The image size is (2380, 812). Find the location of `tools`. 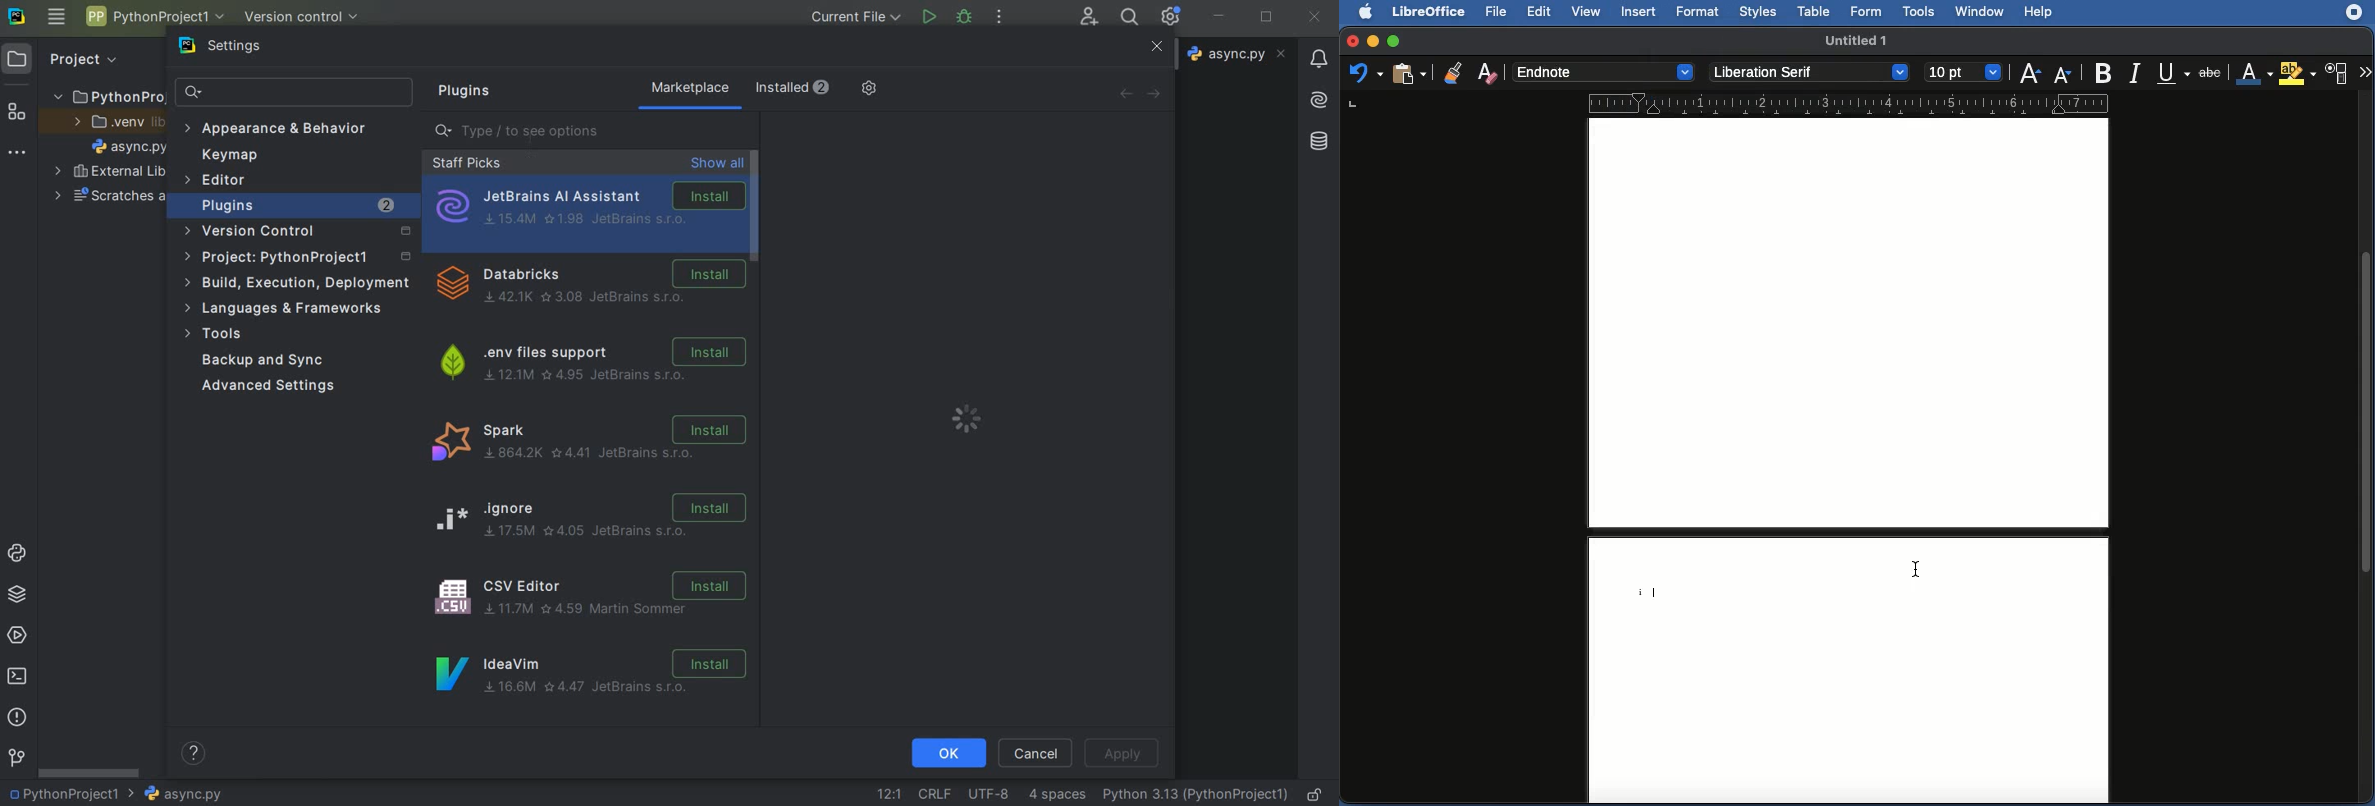

tools is located at coordinates (218, 336).